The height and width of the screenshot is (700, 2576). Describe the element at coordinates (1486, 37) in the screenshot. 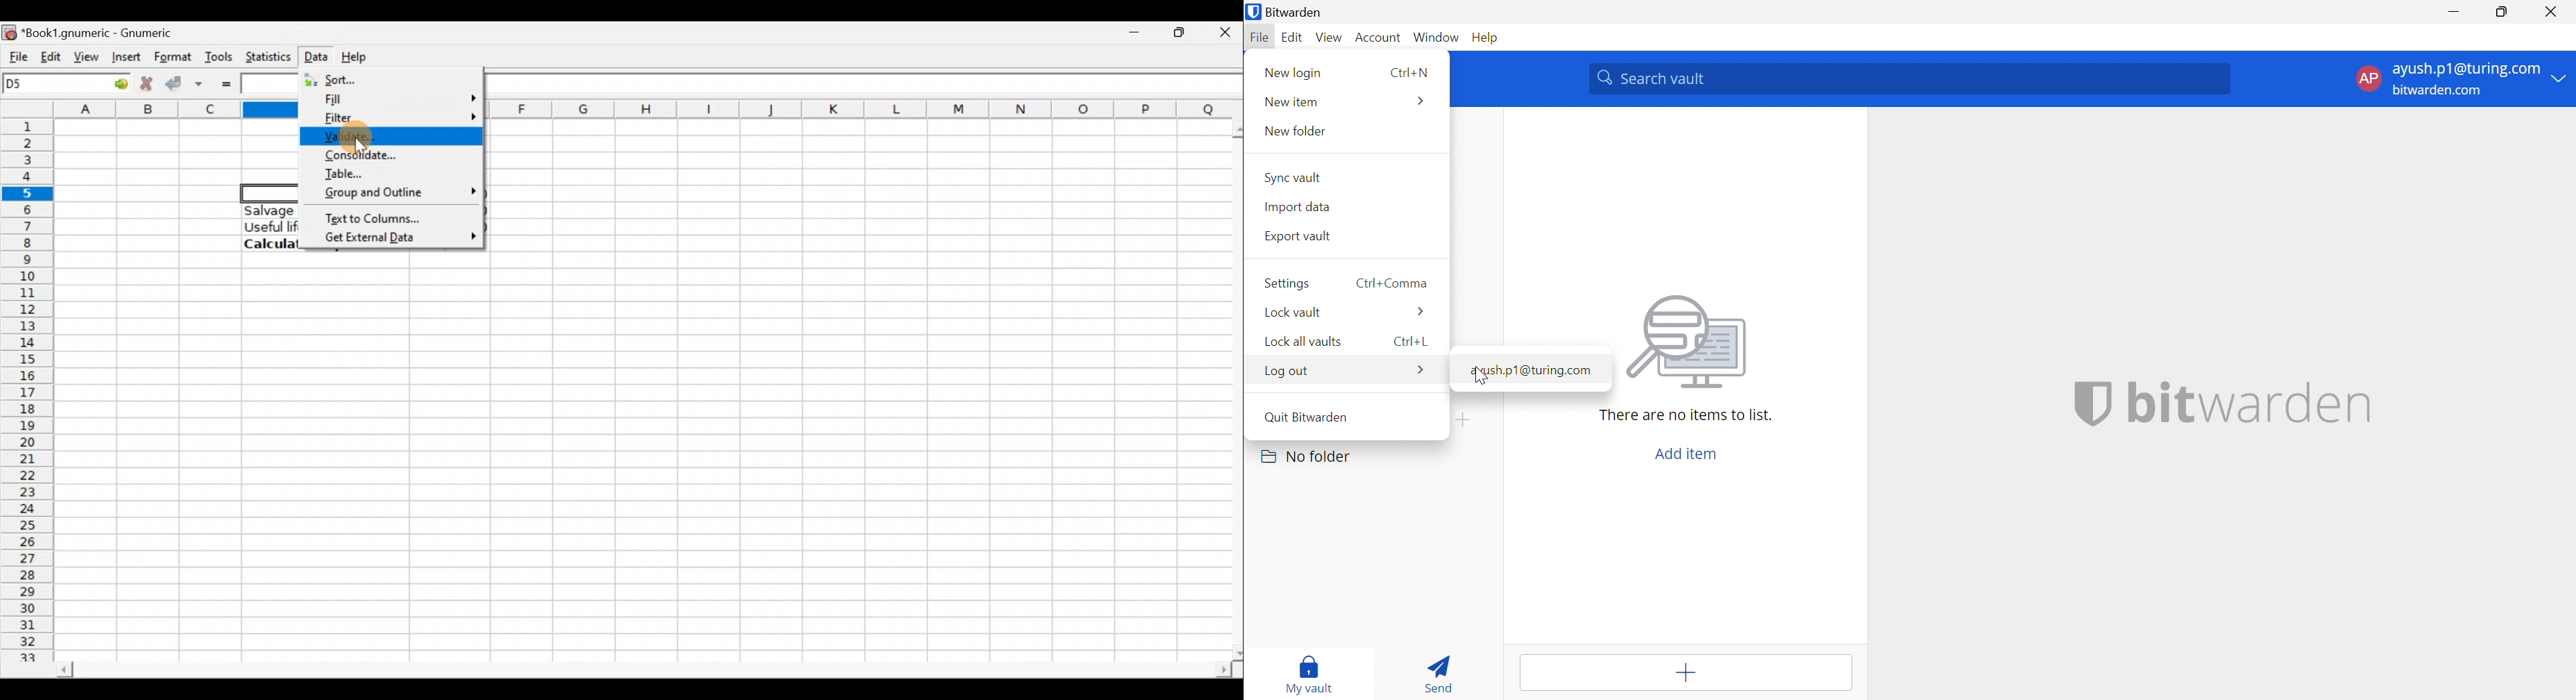

I see `Help` at that location.